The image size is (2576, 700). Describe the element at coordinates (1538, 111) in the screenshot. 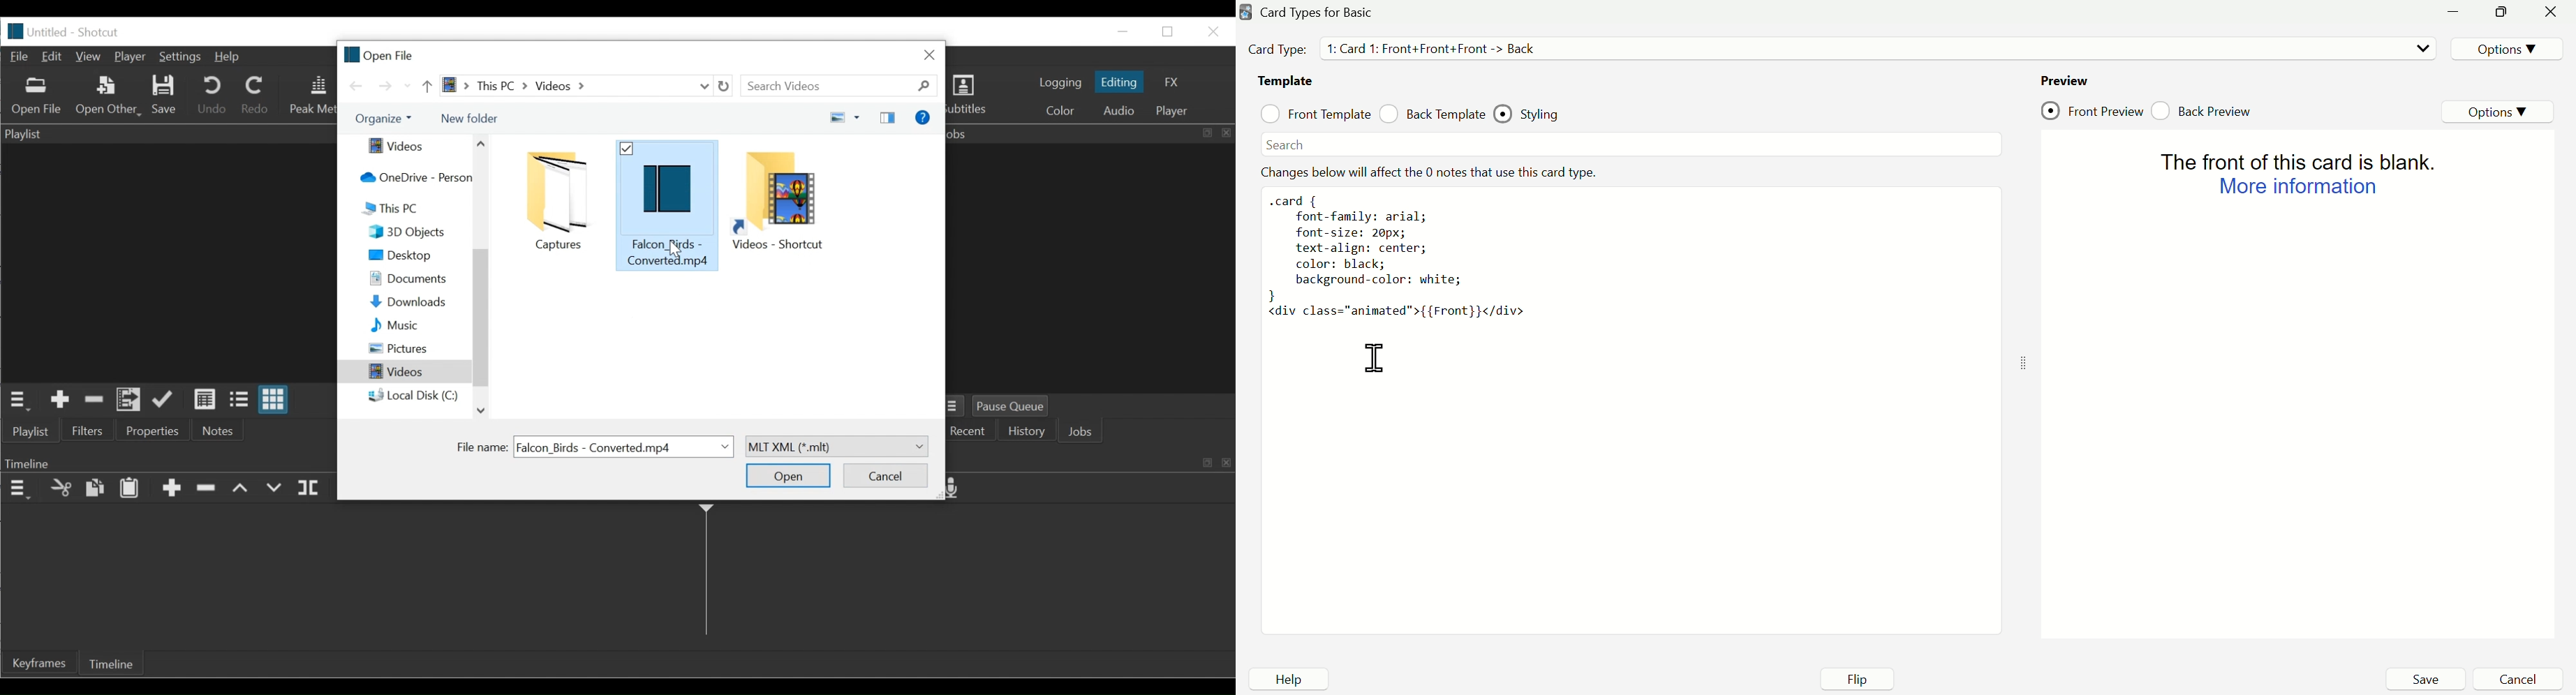

I see `Styling` at that location.